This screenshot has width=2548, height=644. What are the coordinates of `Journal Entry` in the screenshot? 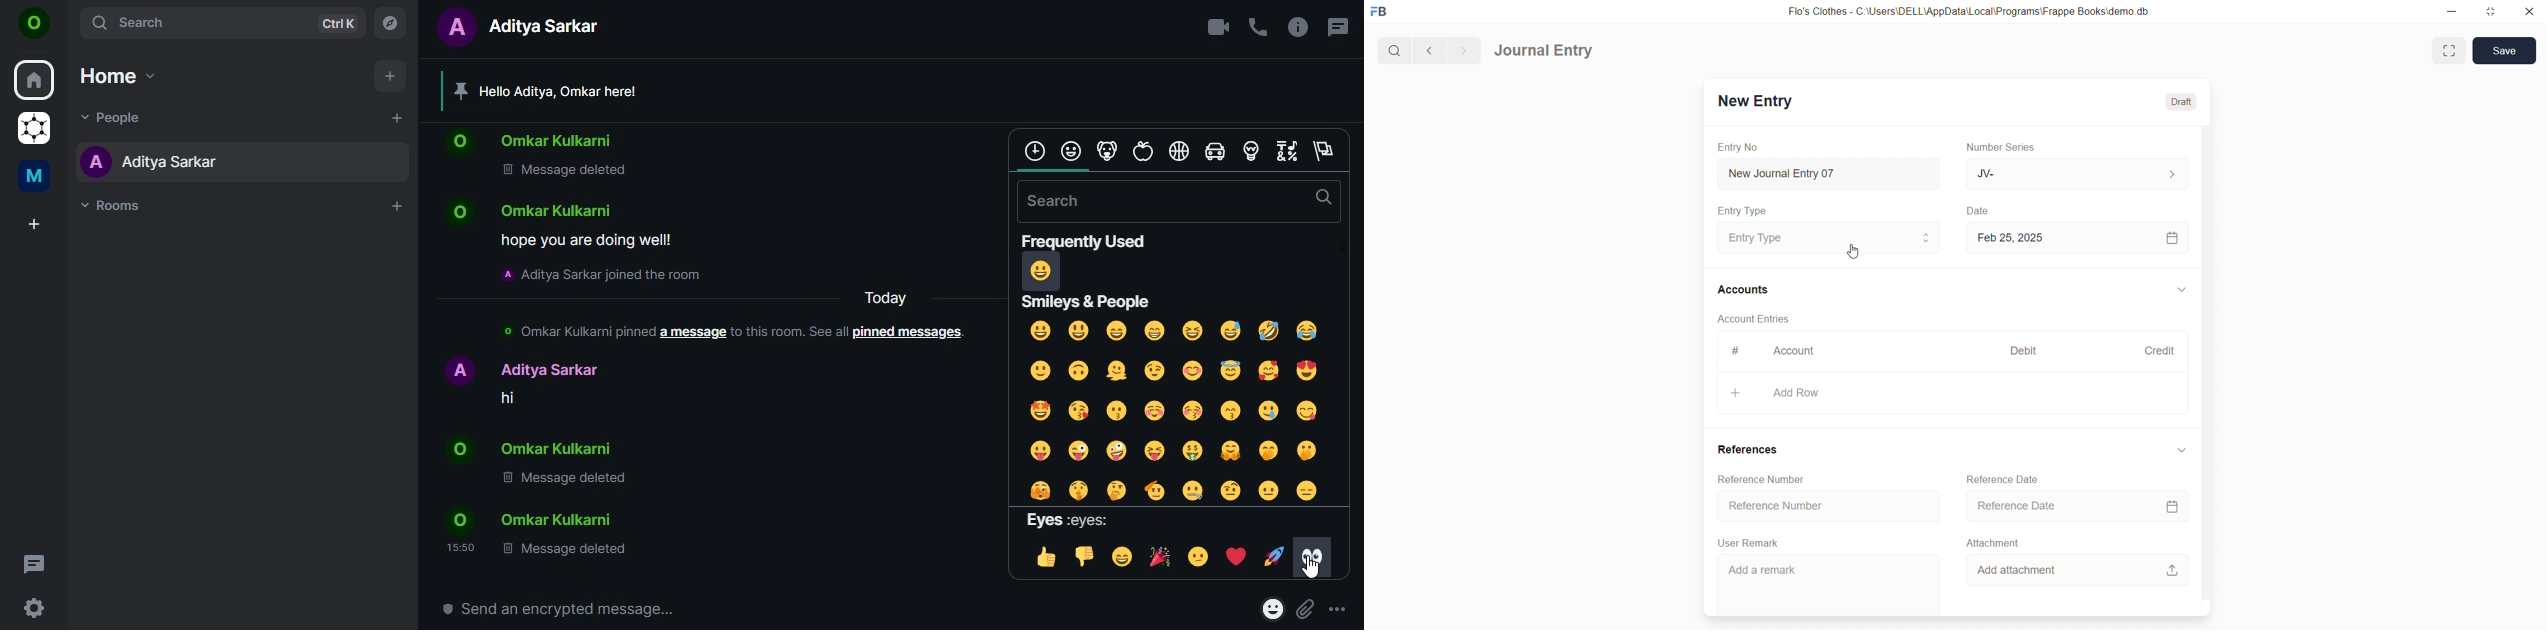 It's located at (1545, 51).